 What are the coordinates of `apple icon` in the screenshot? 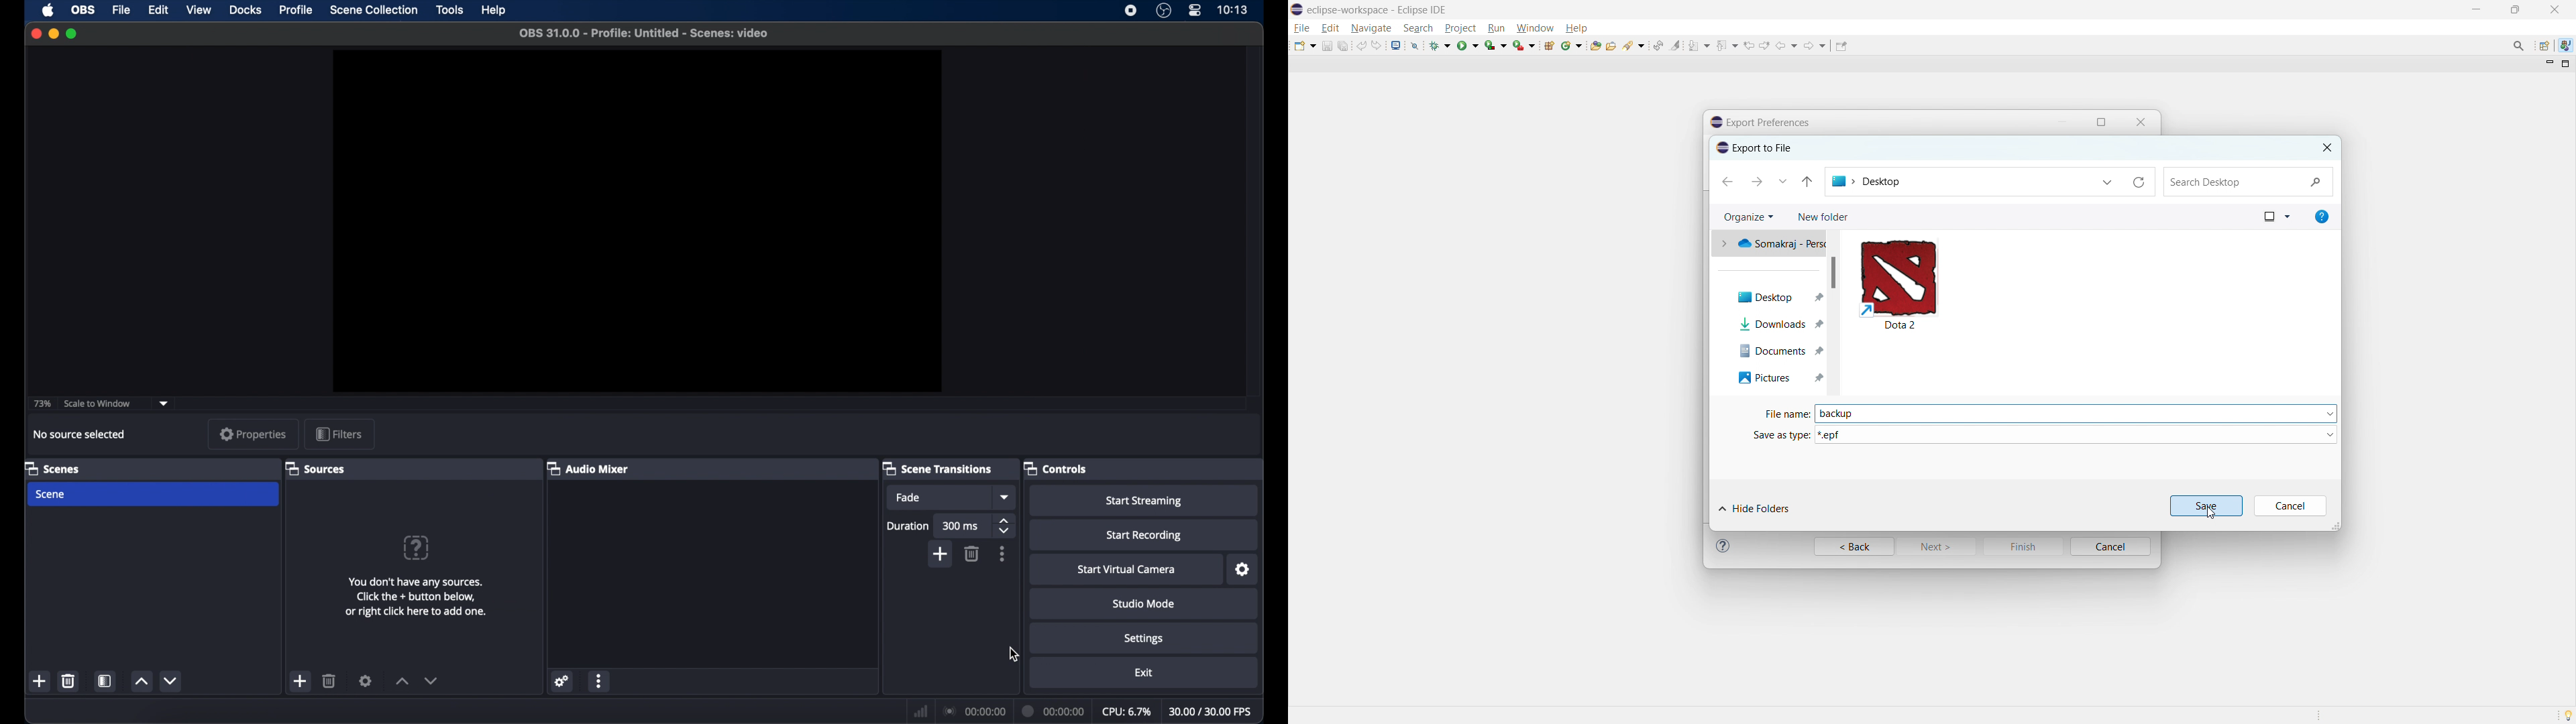 It's located at (48, 11).